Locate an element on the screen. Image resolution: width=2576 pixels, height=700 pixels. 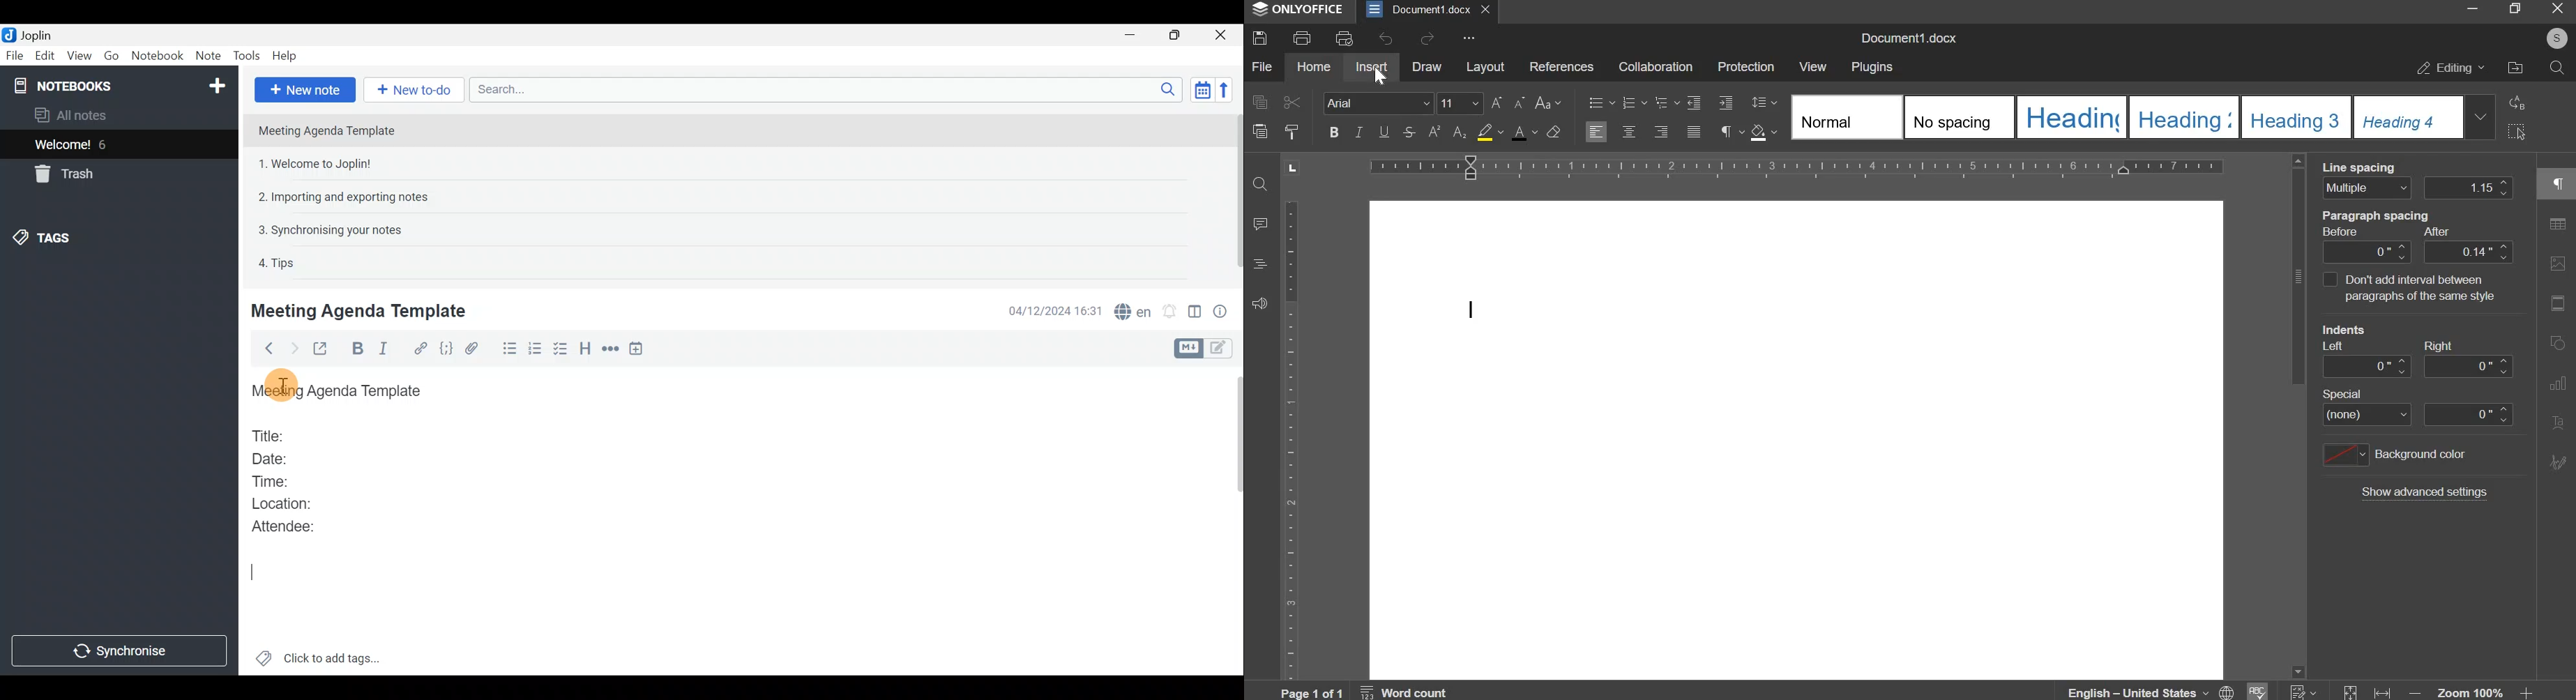
underline is located at coordinates (1384, 132).